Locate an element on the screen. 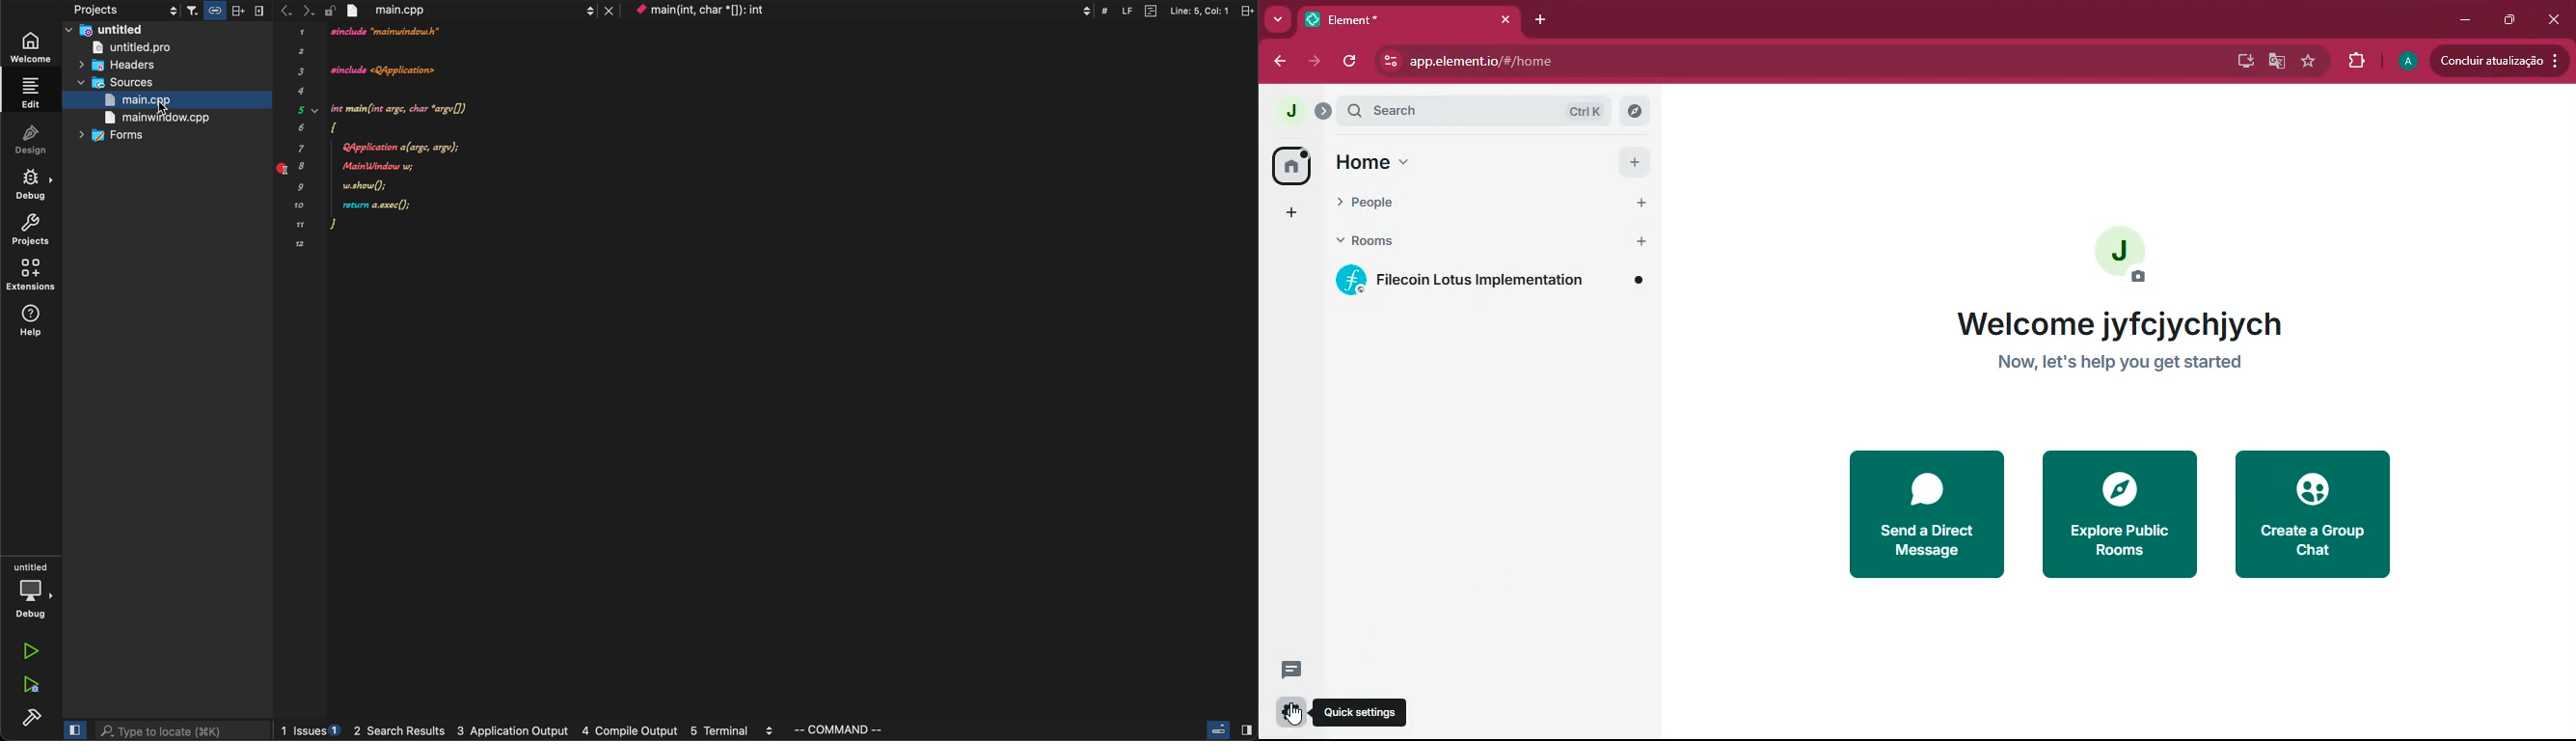 The width and height of the screenshot is (2576, 756). desktop is located at coordinates (2244, 63).